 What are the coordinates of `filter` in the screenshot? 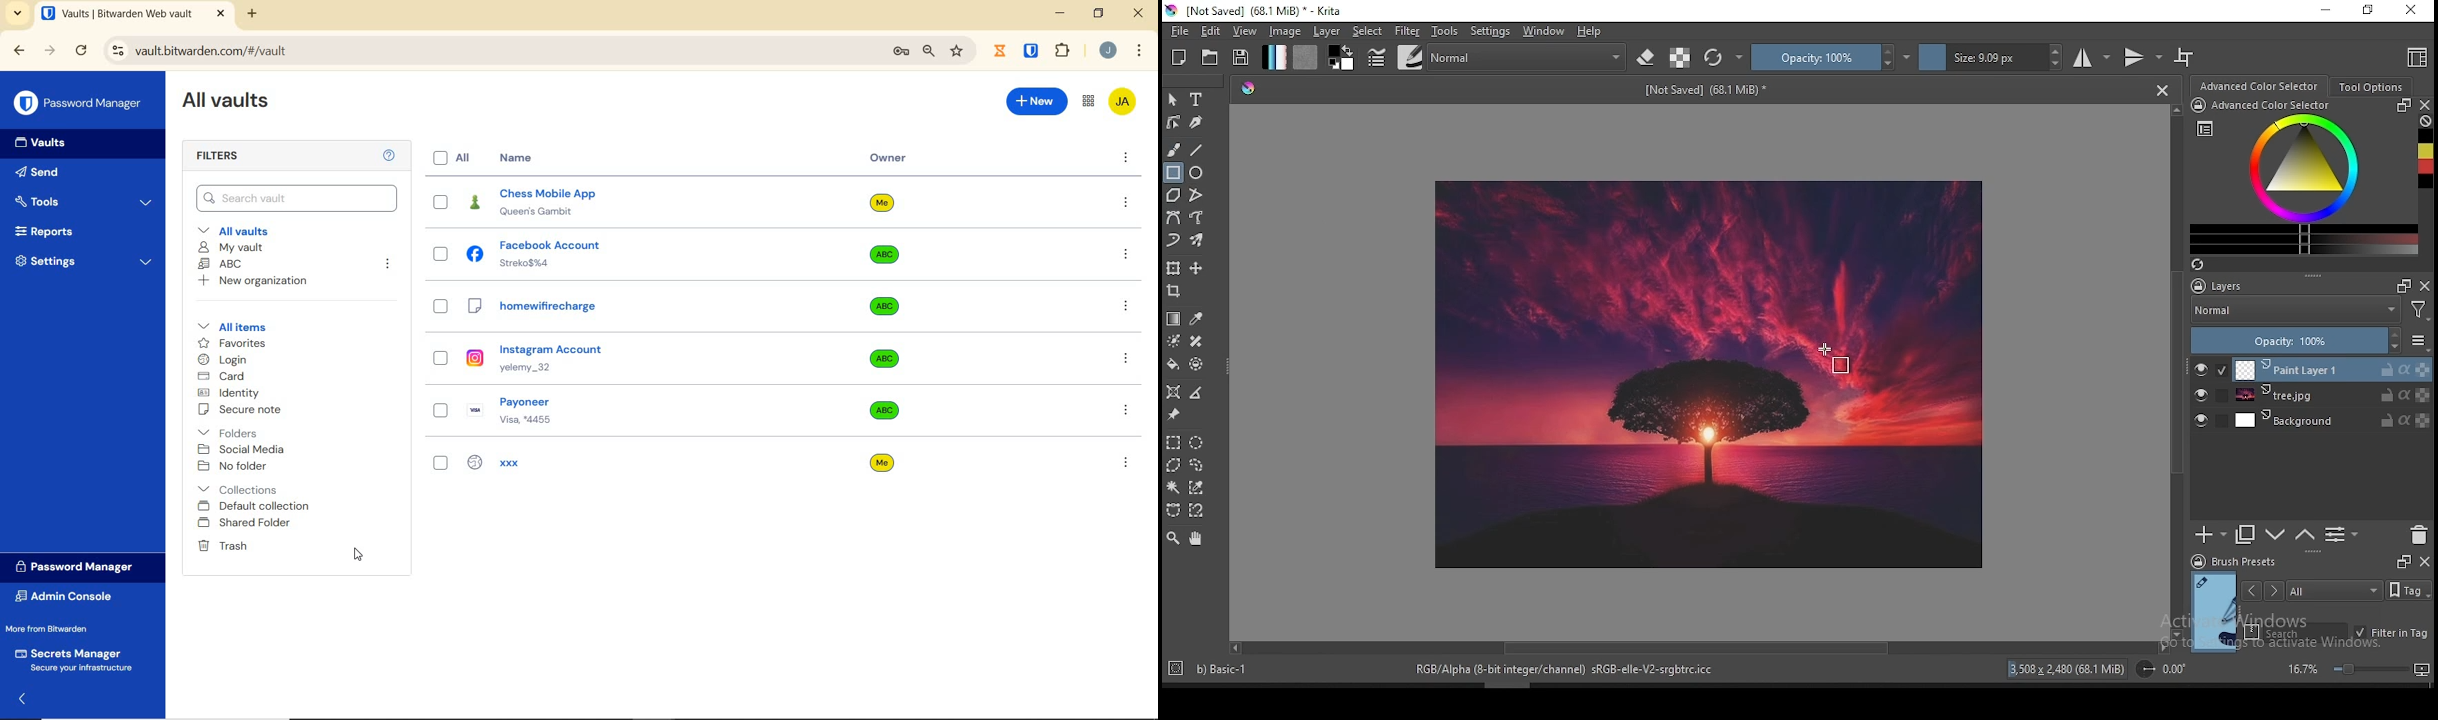 It's located at (1407, 30).